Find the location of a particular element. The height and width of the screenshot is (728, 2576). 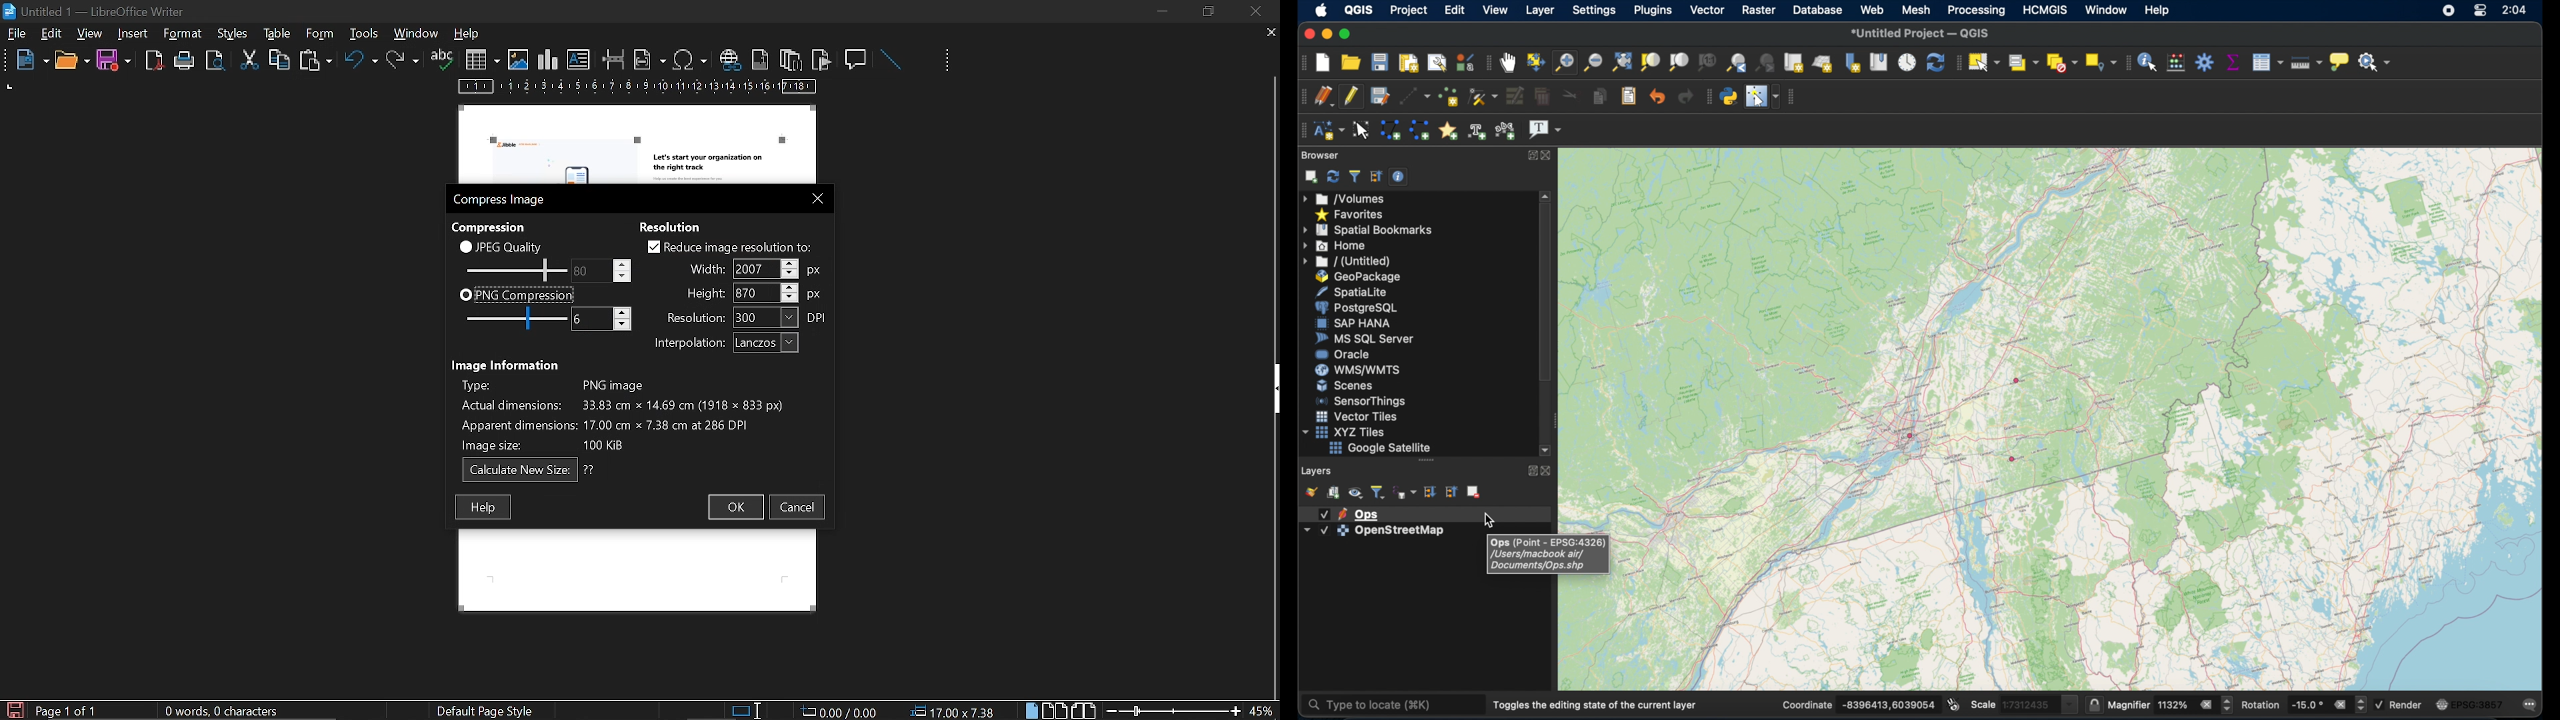

insert endnote is located at coordinates (790, 59).